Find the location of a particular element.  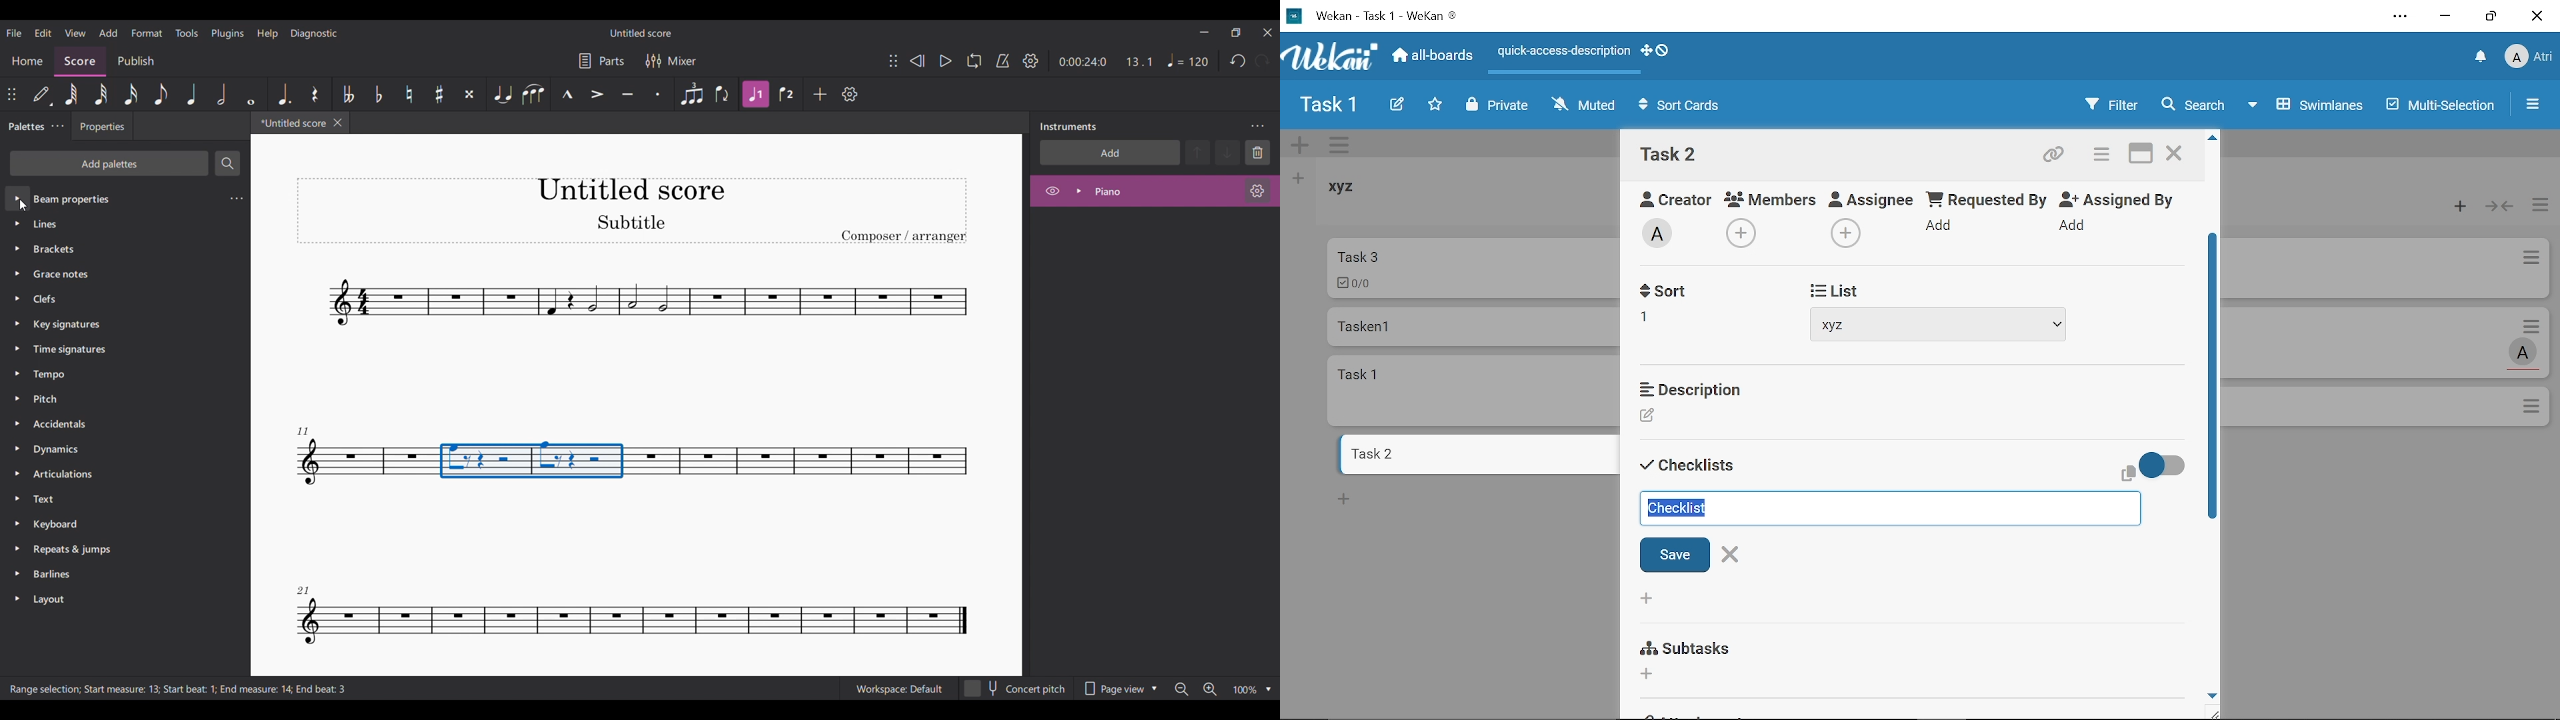

Move selected instrument up is located at coordinates (1199, 151).